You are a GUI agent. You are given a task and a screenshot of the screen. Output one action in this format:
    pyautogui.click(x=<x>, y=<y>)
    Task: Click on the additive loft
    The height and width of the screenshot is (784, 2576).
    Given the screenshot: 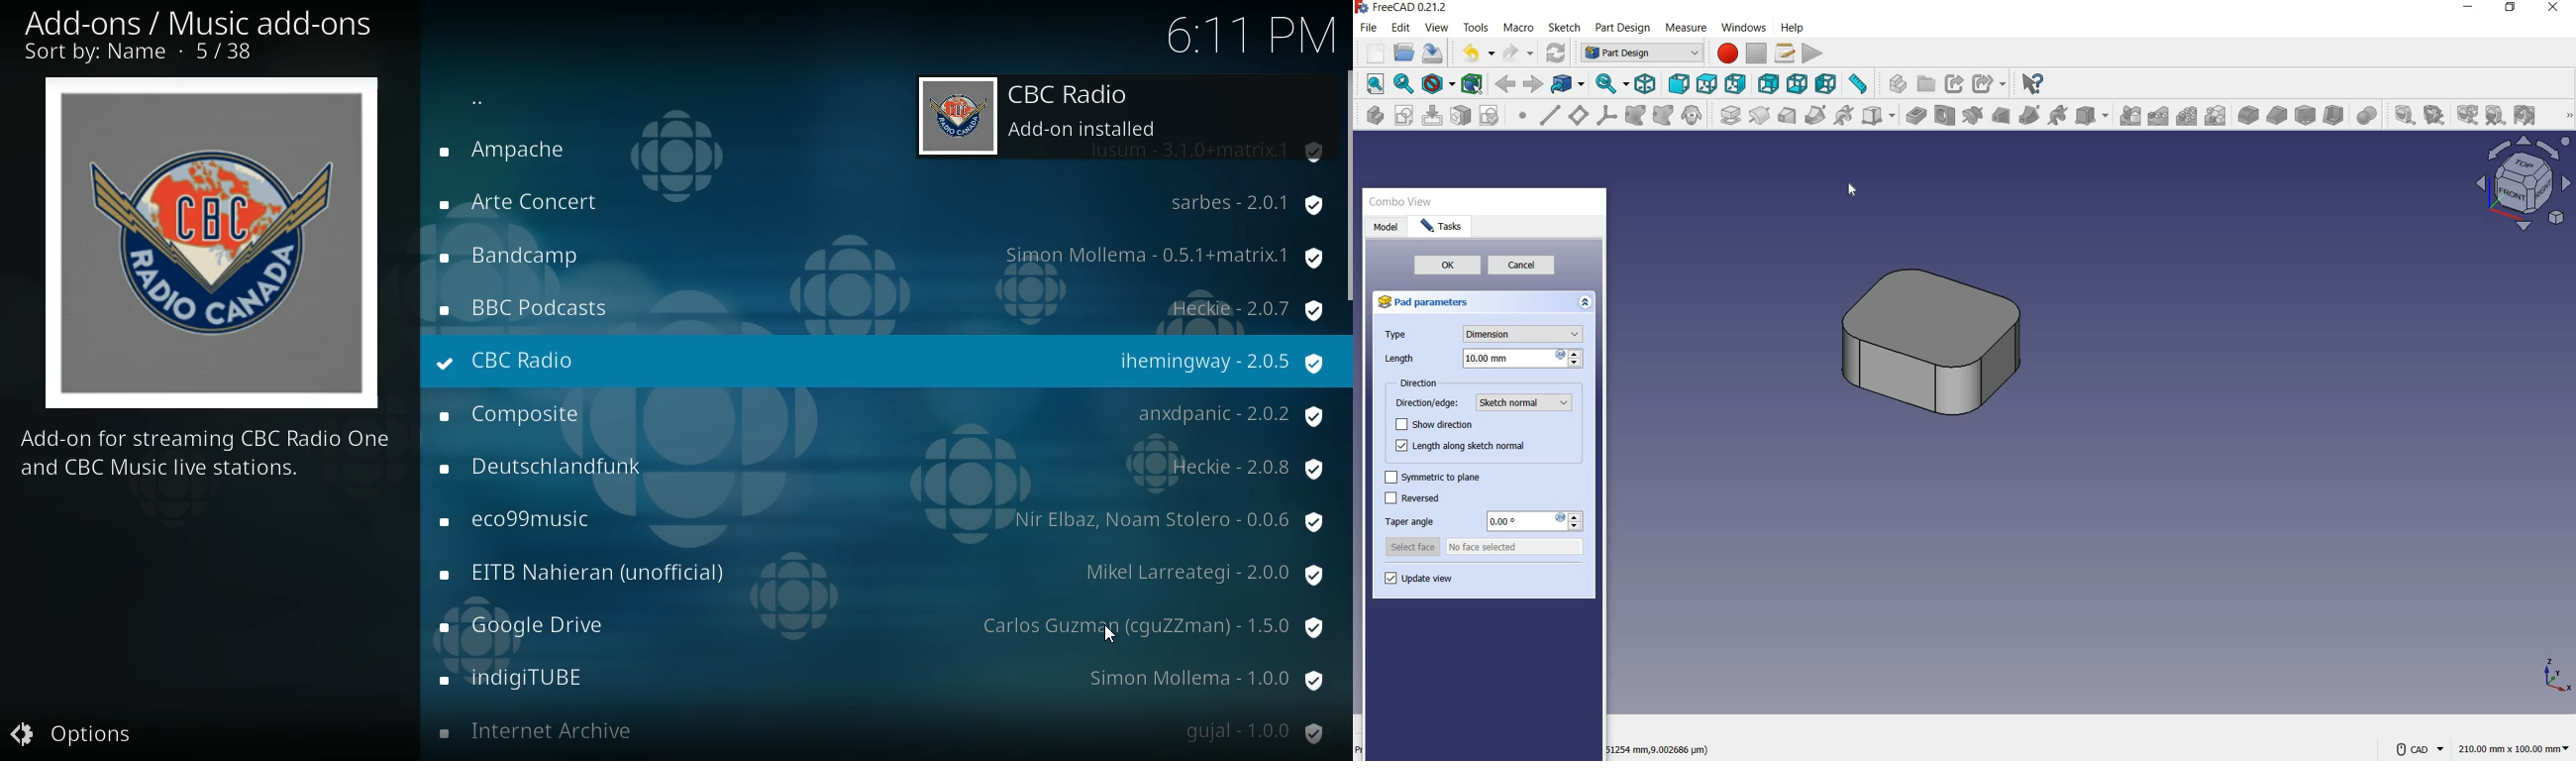 What is the action you would take?
    pyautogui.click(x=1787, y=117)
    